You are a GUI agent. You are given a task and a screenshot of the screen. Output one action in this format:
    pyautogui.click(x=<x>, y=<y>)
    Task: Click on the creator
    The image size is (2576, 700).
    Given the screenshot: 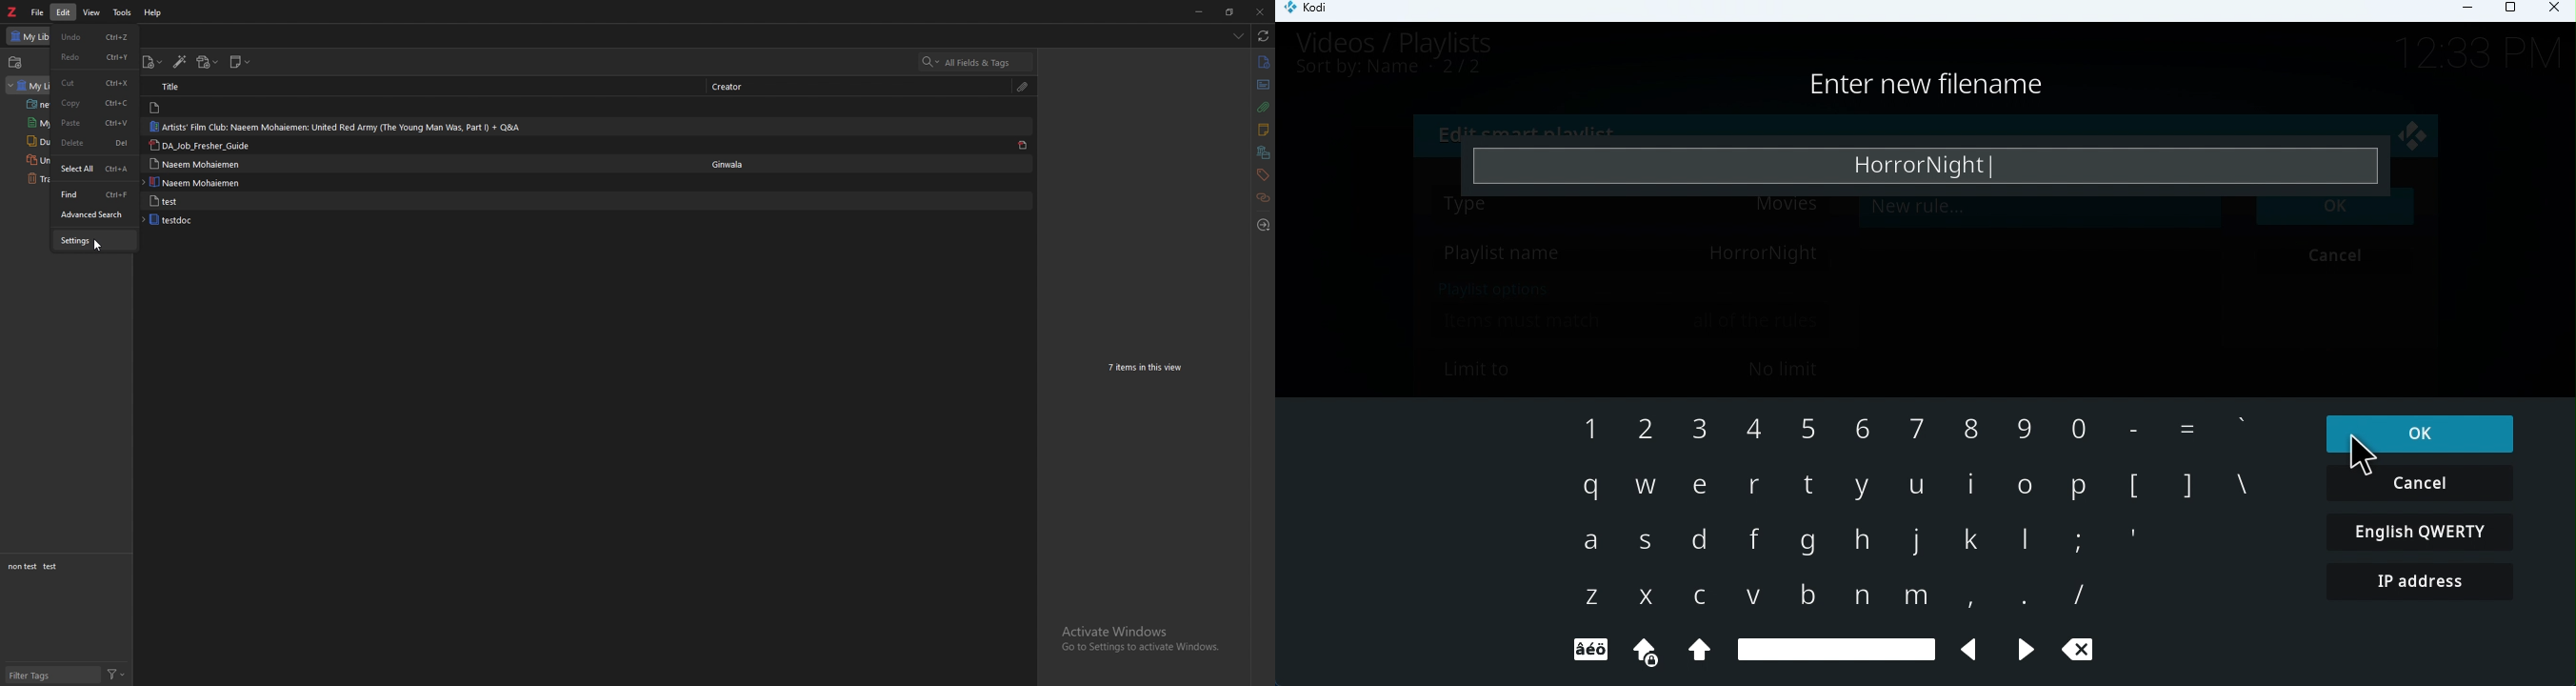 What is the action you would take?
    pyautogui.click(x=735, y=86)
    